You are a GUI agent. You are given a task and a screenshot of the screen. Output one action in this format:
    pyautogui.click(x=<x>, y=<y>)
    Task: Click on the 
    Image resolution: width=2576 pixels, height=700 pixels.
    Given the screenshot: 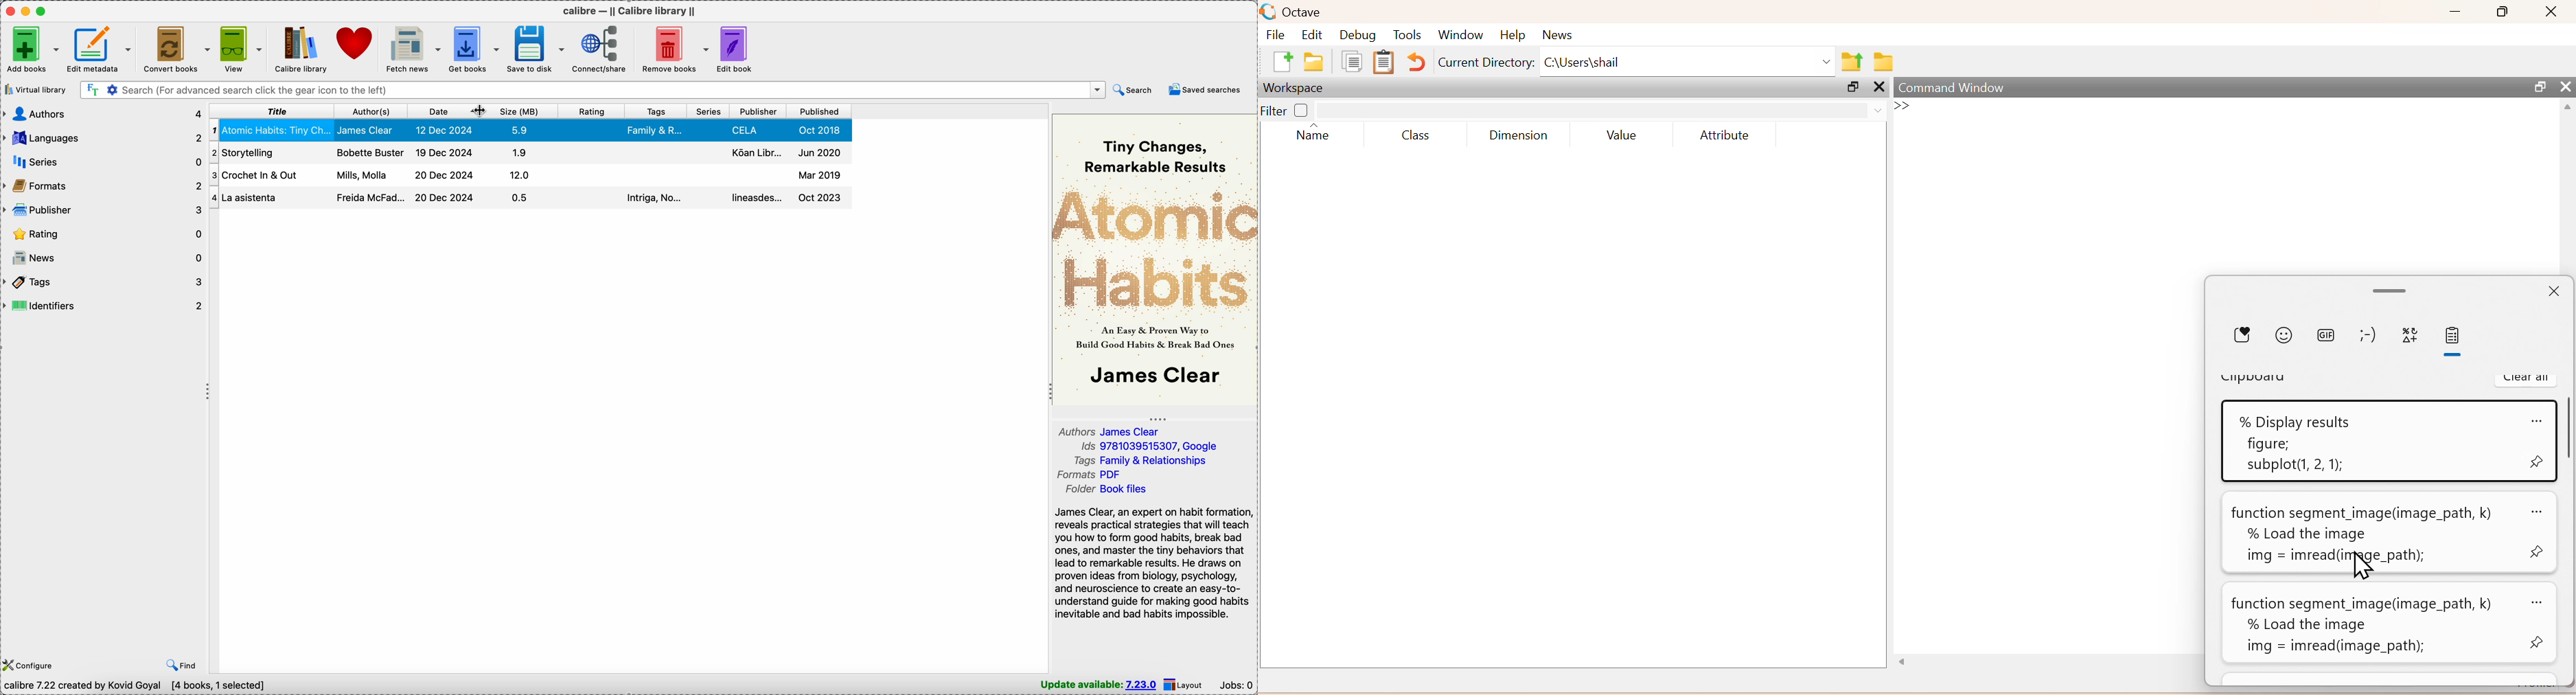 What is the action you would take?
    pyautogui.click(x=1879, y=87)
    